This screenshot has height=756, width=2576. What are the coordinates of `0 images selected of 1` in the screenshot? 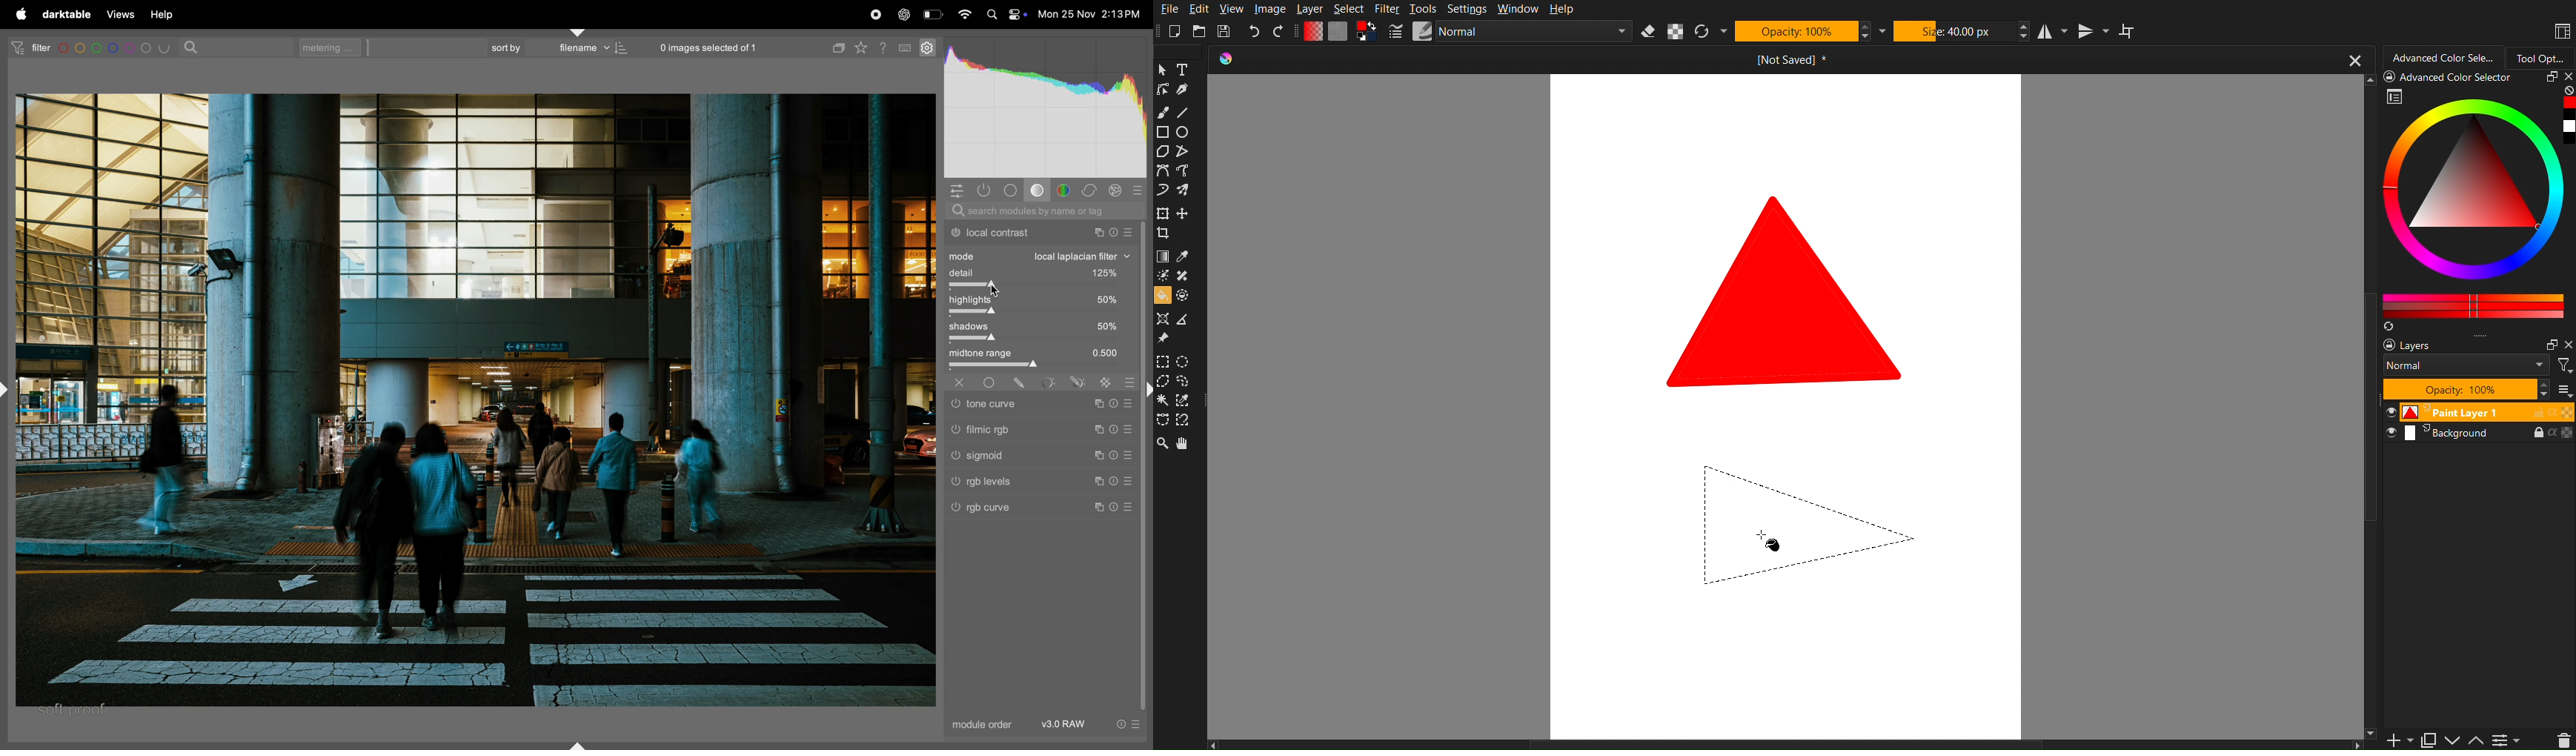 It's located at (709, 44).